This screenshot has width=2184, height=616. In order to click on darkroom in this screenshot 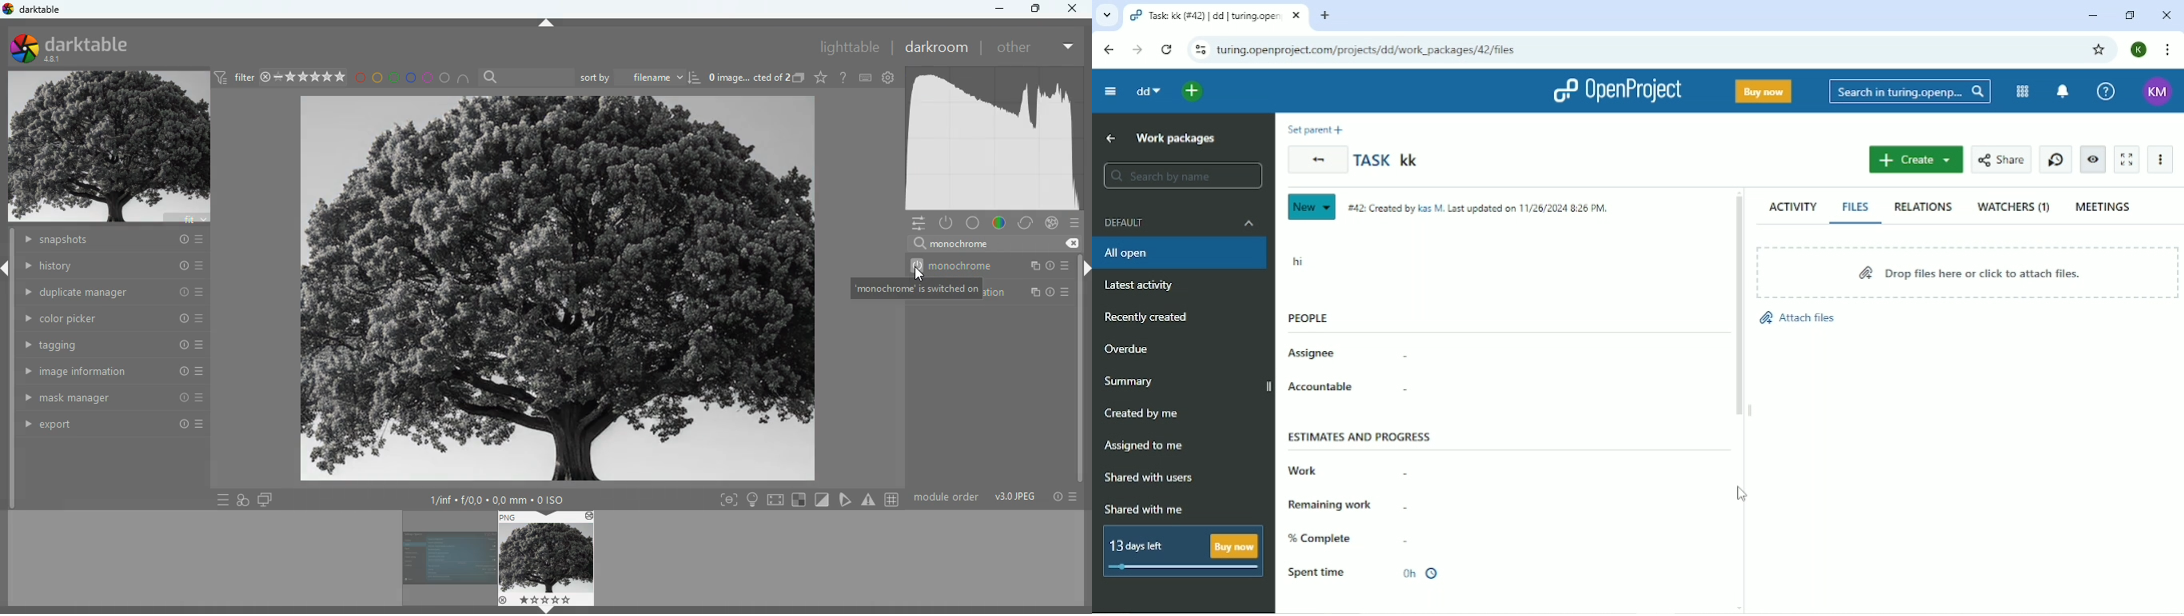, I will do `click(935, 46)`.